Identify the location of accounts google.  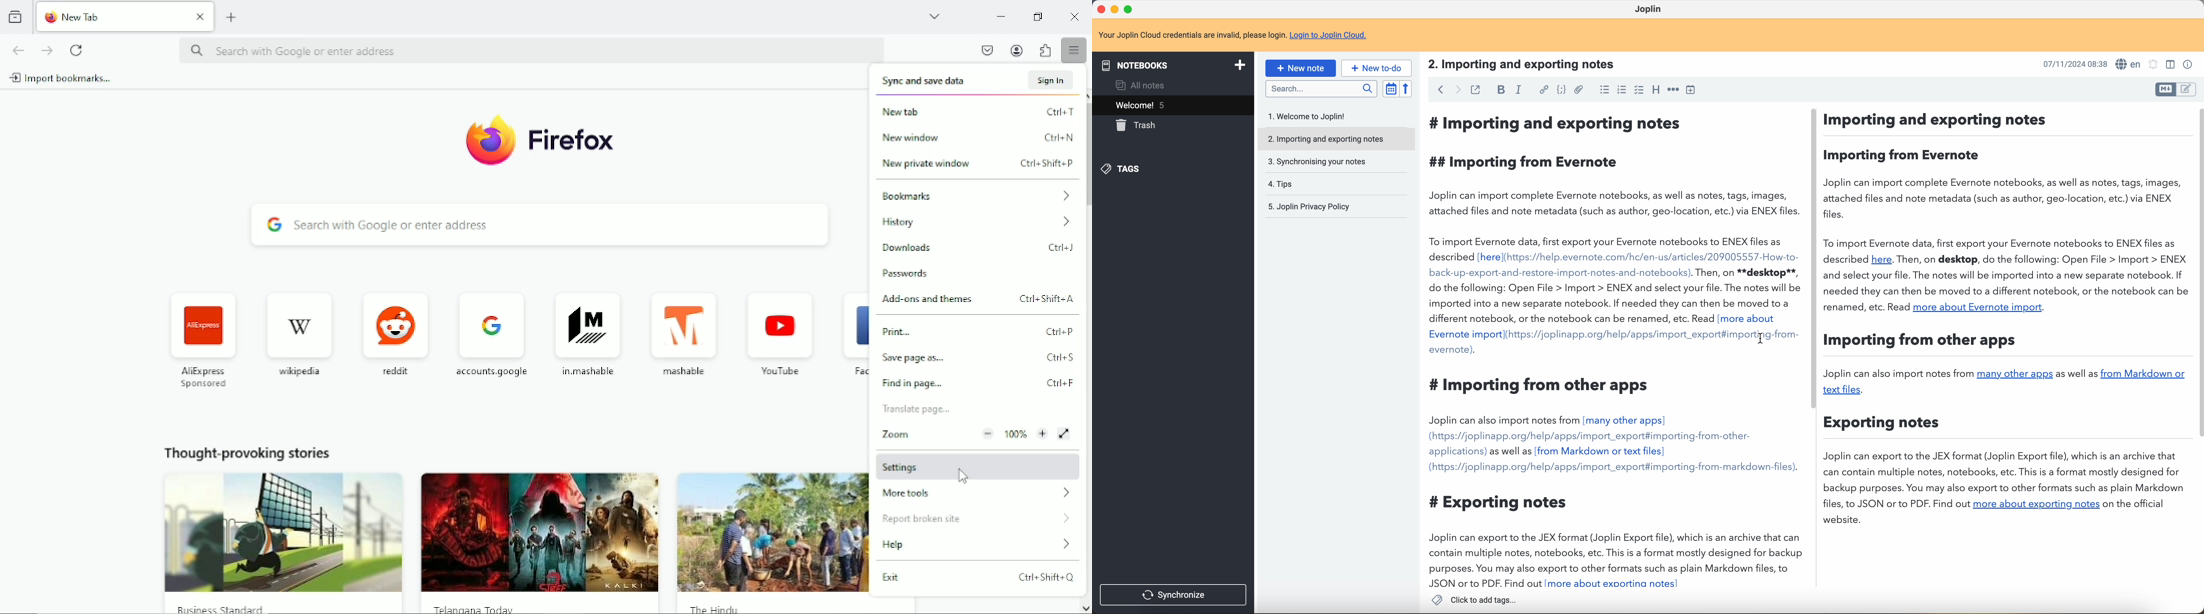
(490, 334).